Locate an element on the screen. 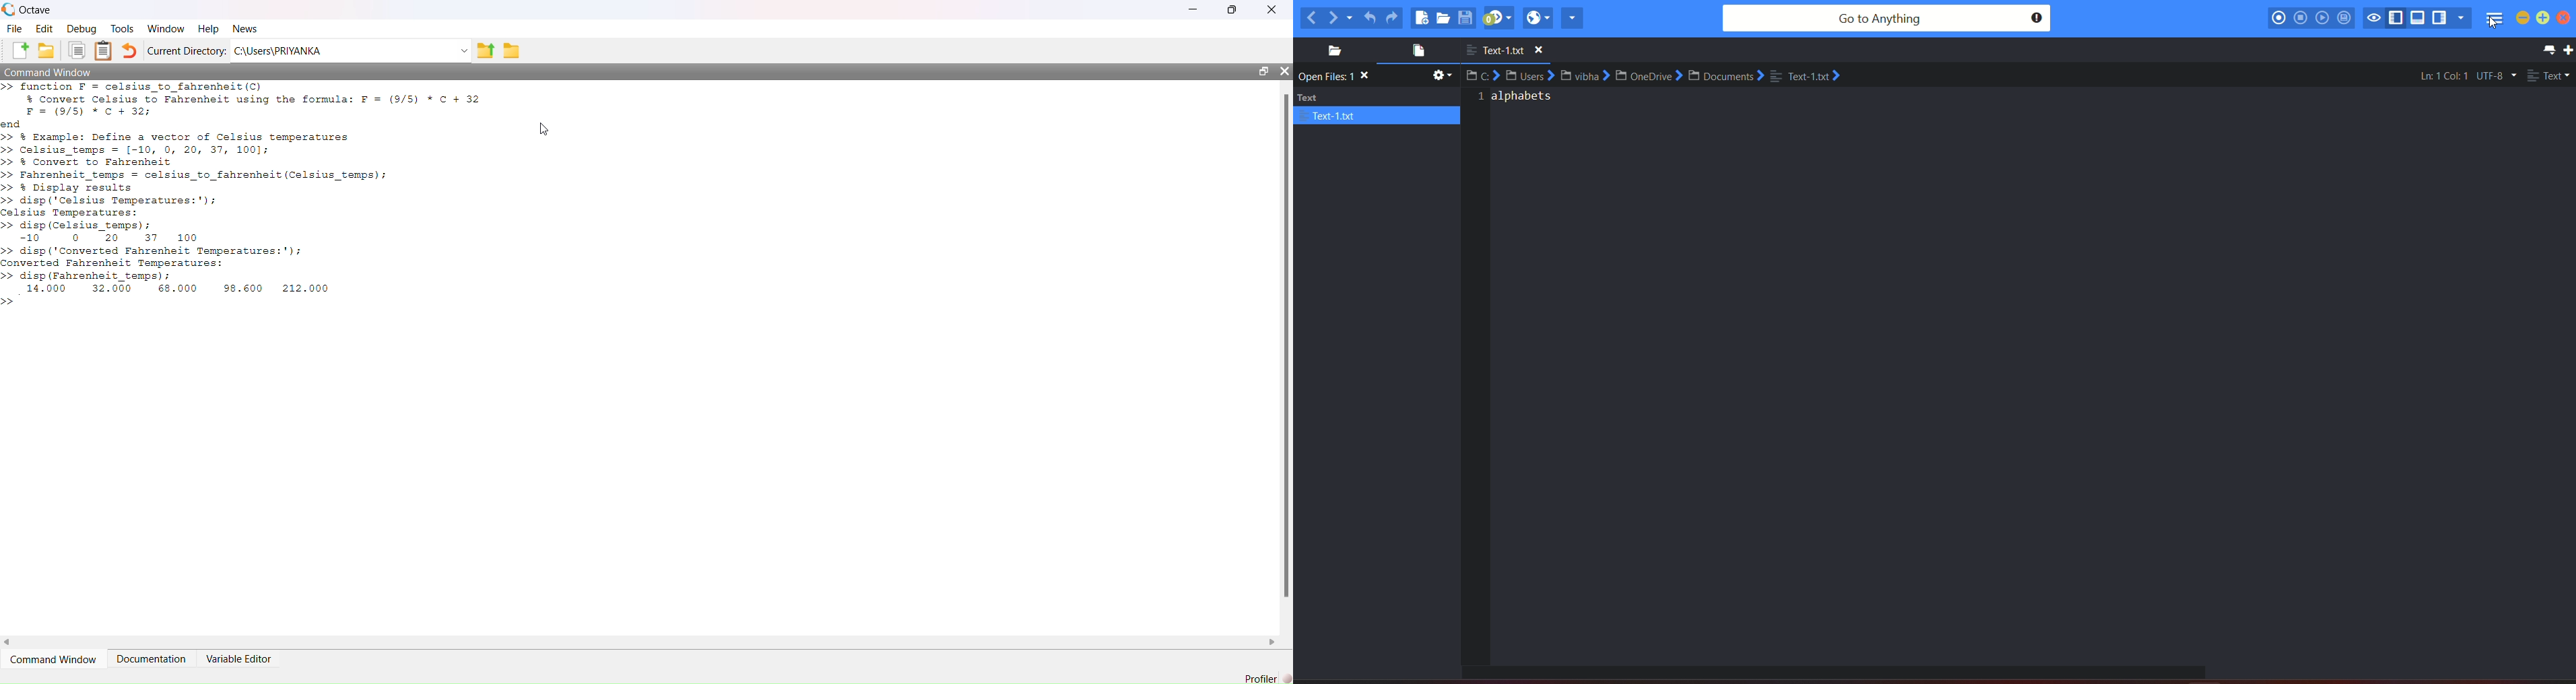 This screenshot has width=2576, height=700. Cursor is located at coordinates (2496, 21).